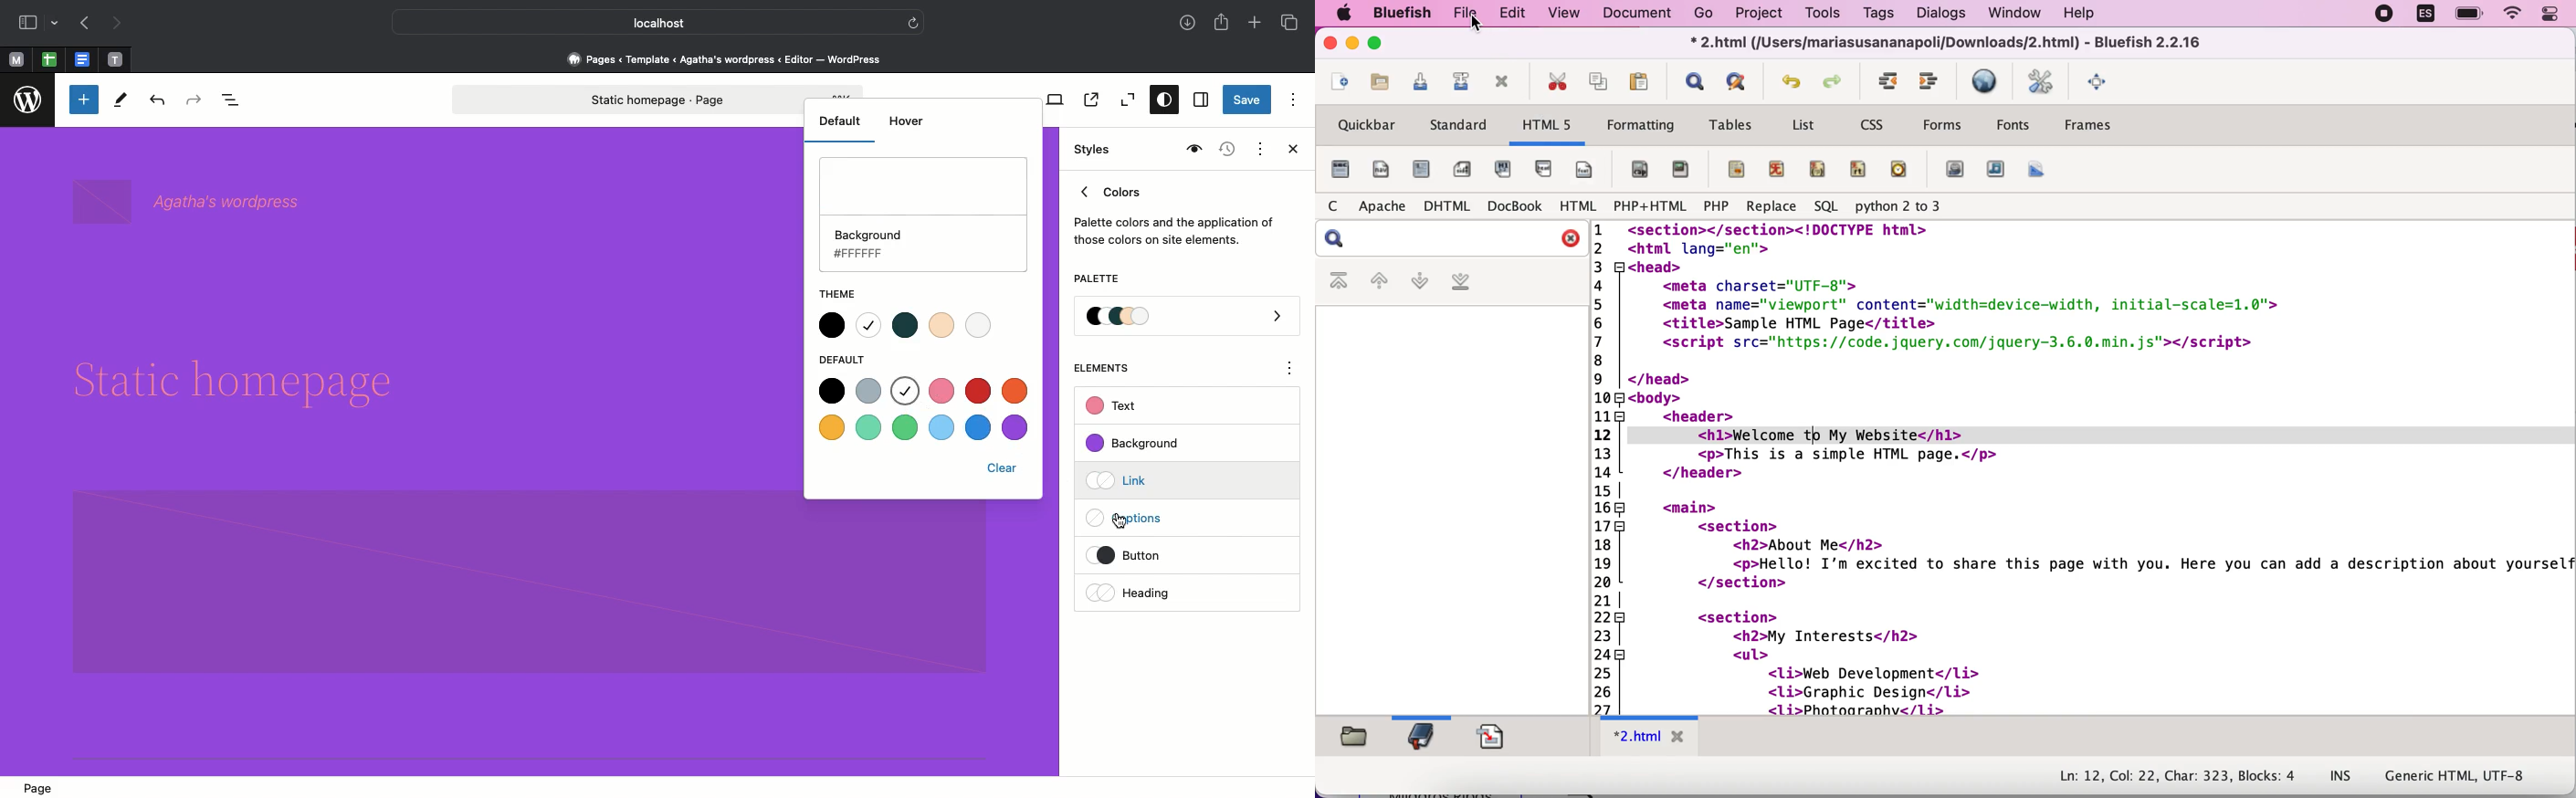 The width and height of the screenshot is (2576, 812). I want to click on Document overview, so click(235, 101).